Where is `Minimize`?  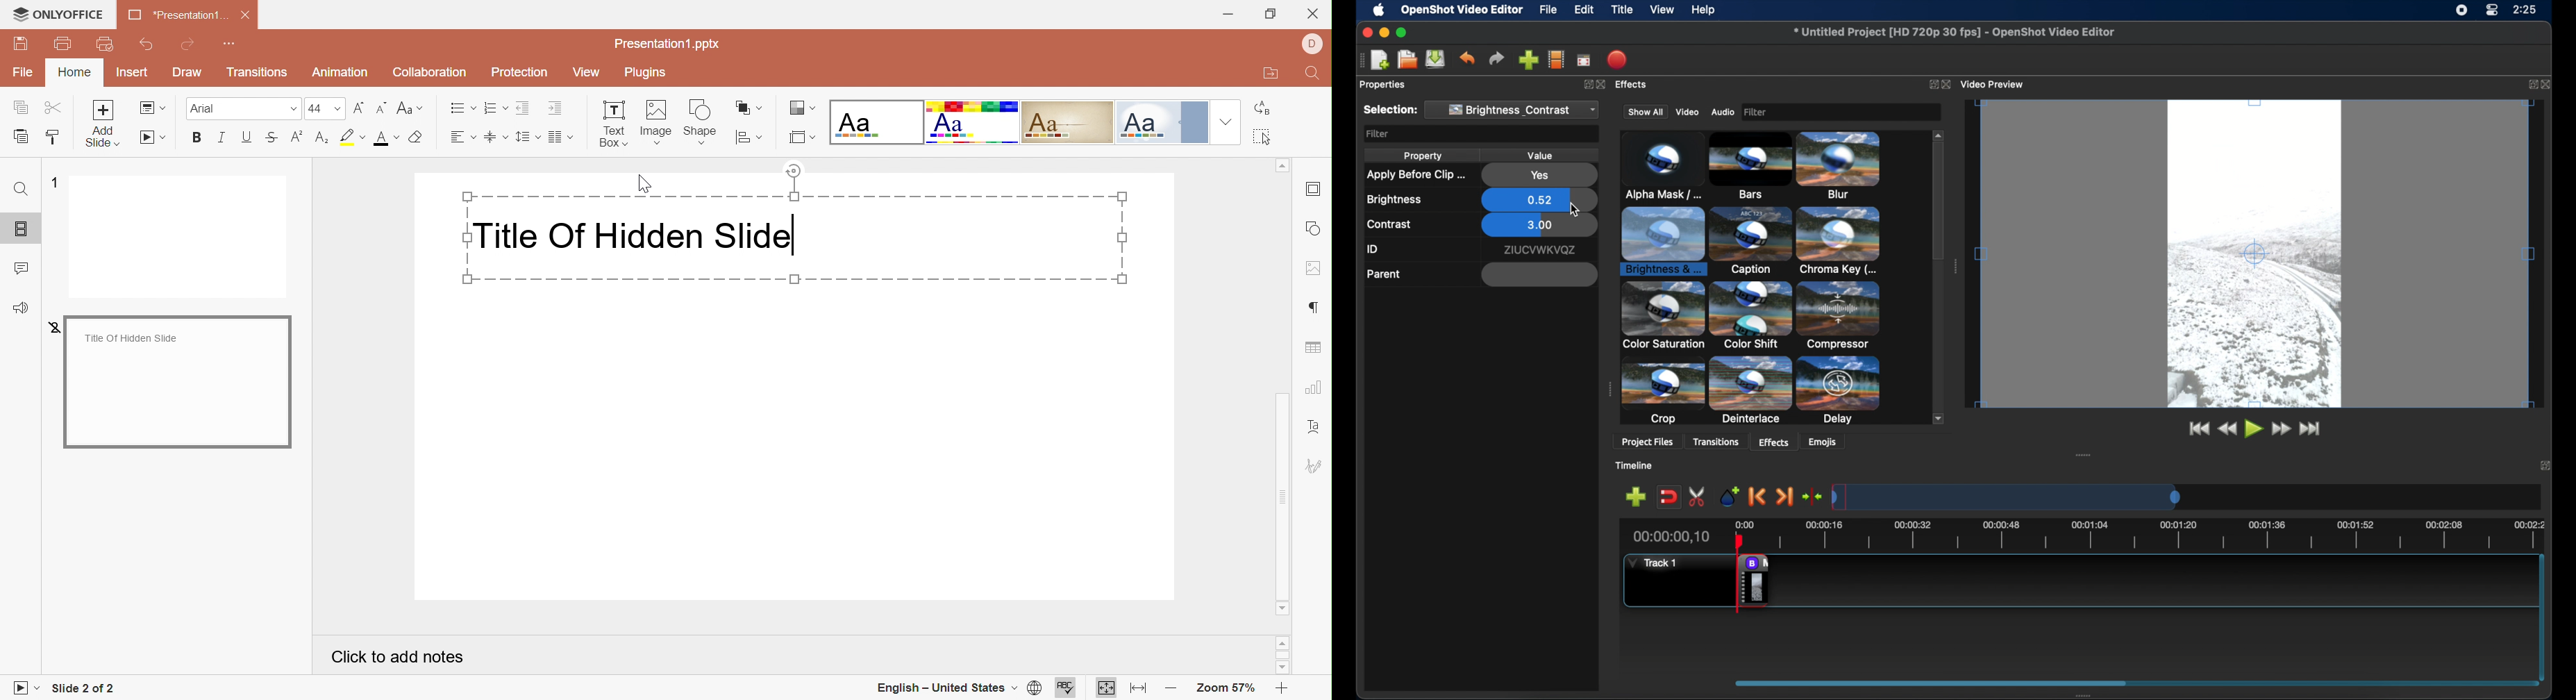 Minimize is located at coordinates (1230, 15).